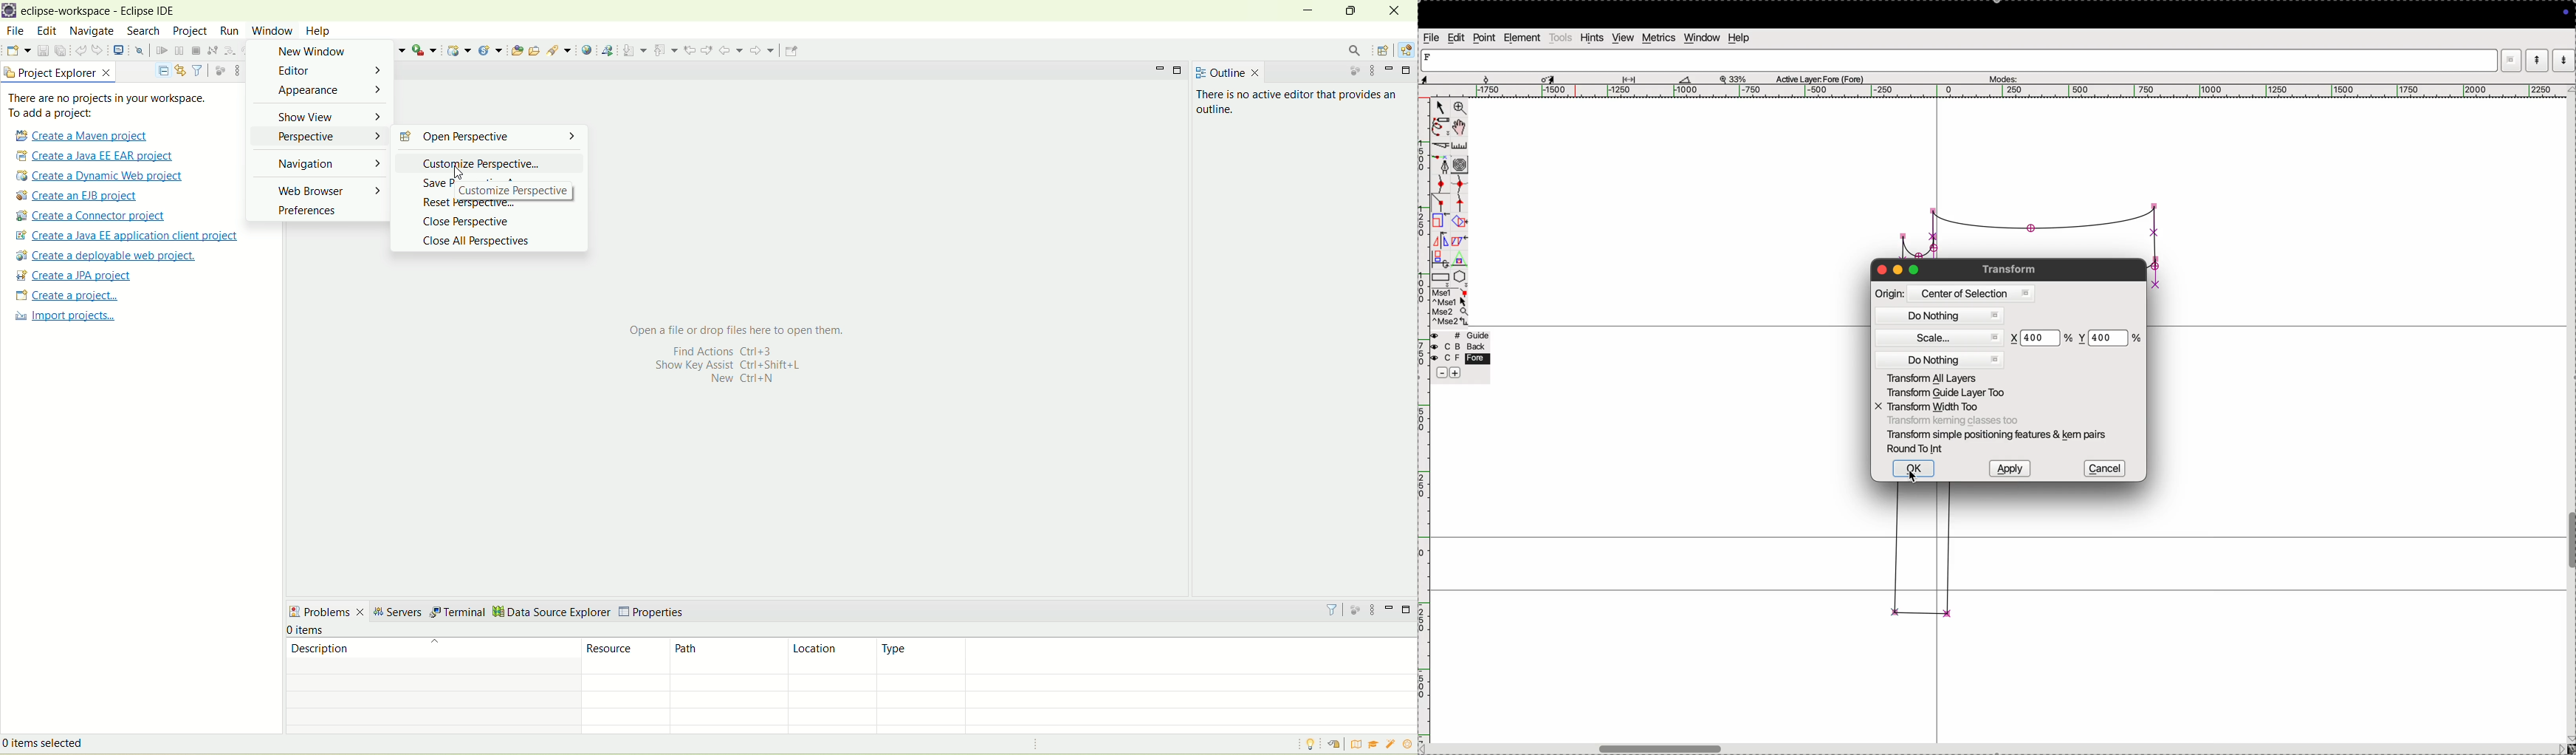  Describe the element at coordinates (2013, 269) in the screenshot. I see `transform` at that location.